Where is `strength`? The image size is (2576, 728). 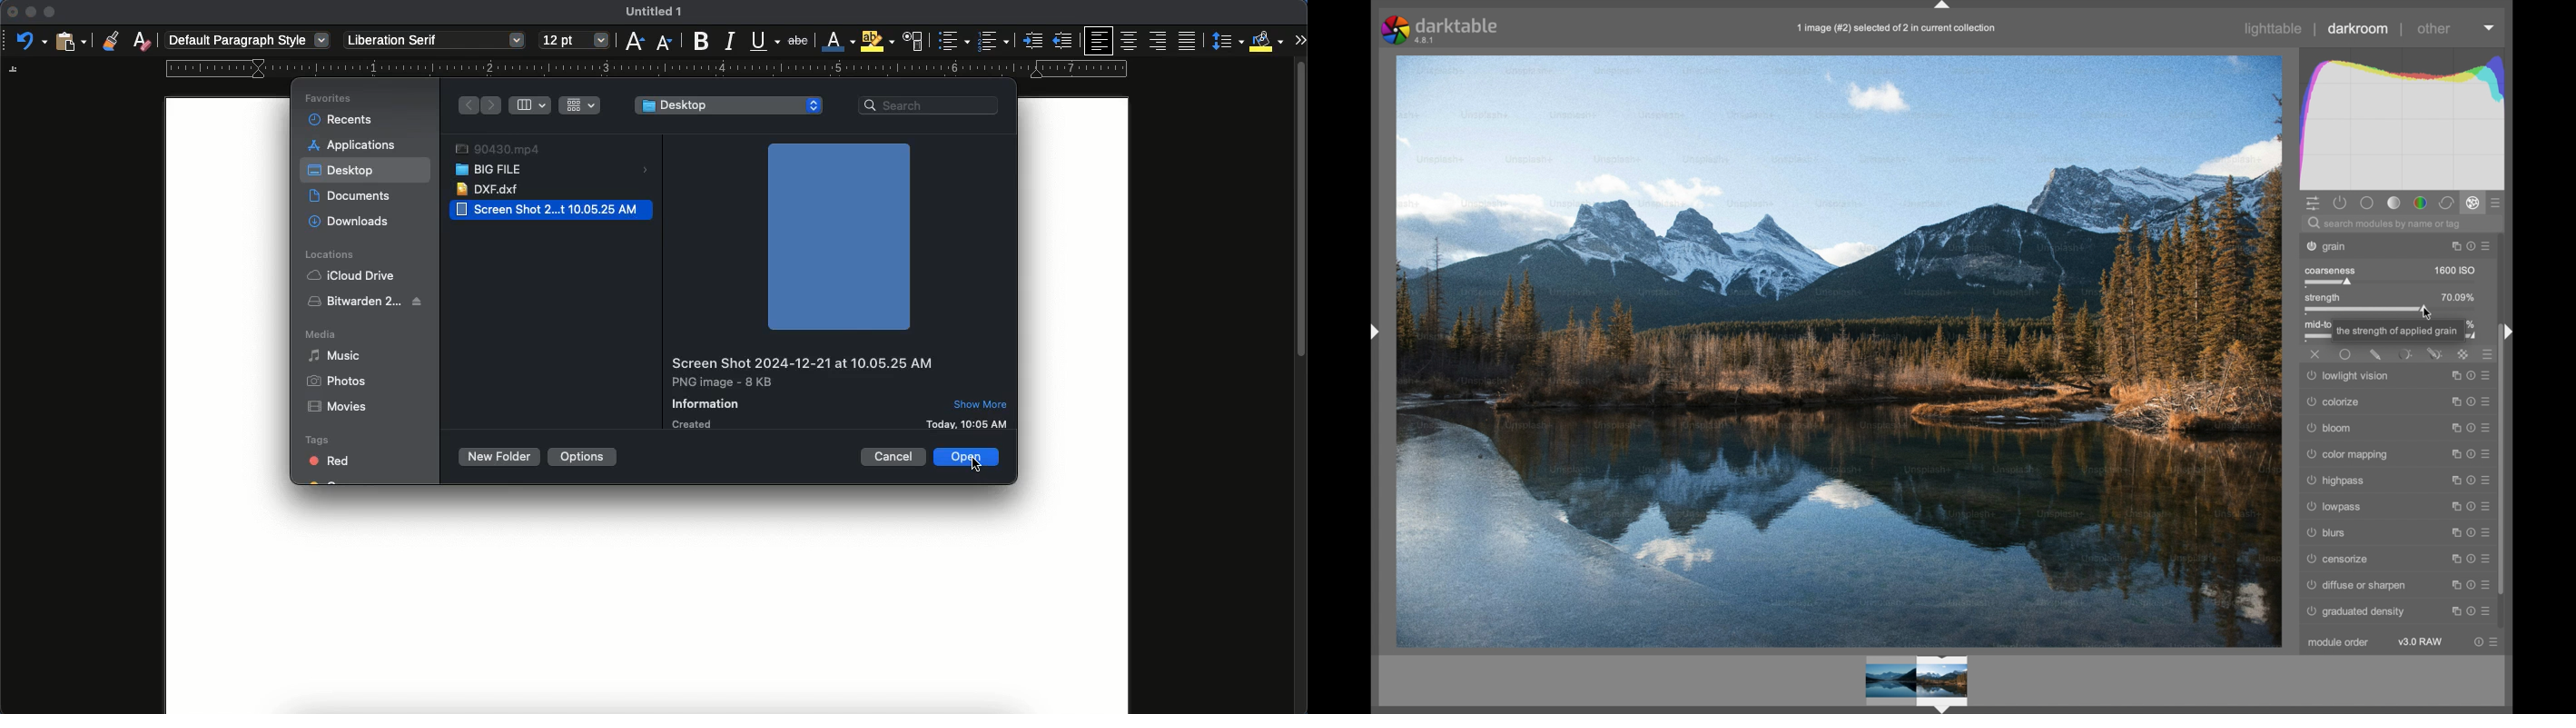
strength is located at coordinates (2323, 296).